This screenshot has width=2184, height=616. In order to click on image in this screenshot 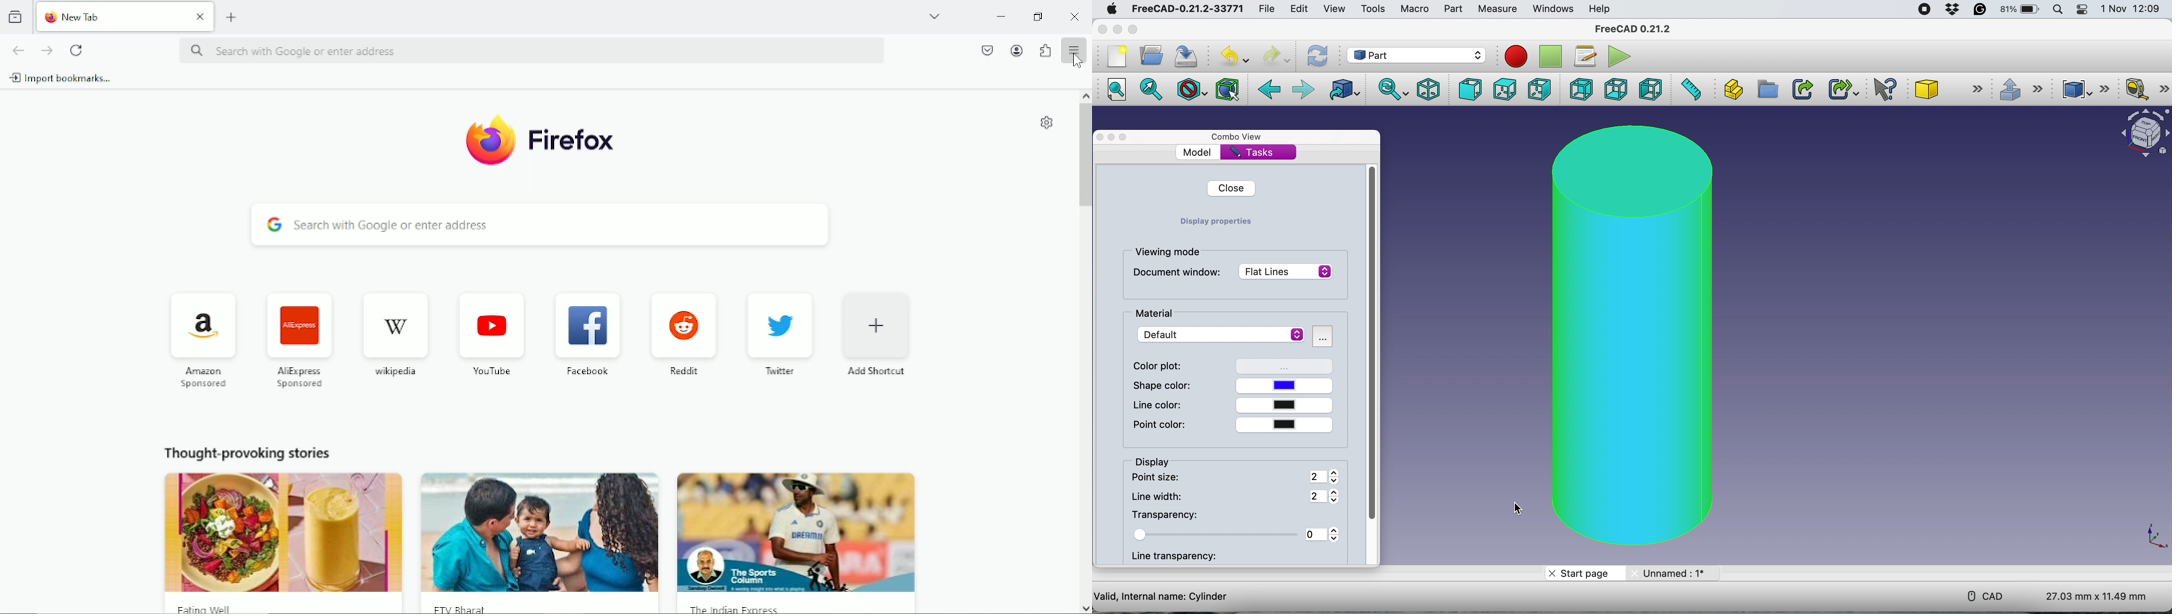, I will do `click(796, 532)`.